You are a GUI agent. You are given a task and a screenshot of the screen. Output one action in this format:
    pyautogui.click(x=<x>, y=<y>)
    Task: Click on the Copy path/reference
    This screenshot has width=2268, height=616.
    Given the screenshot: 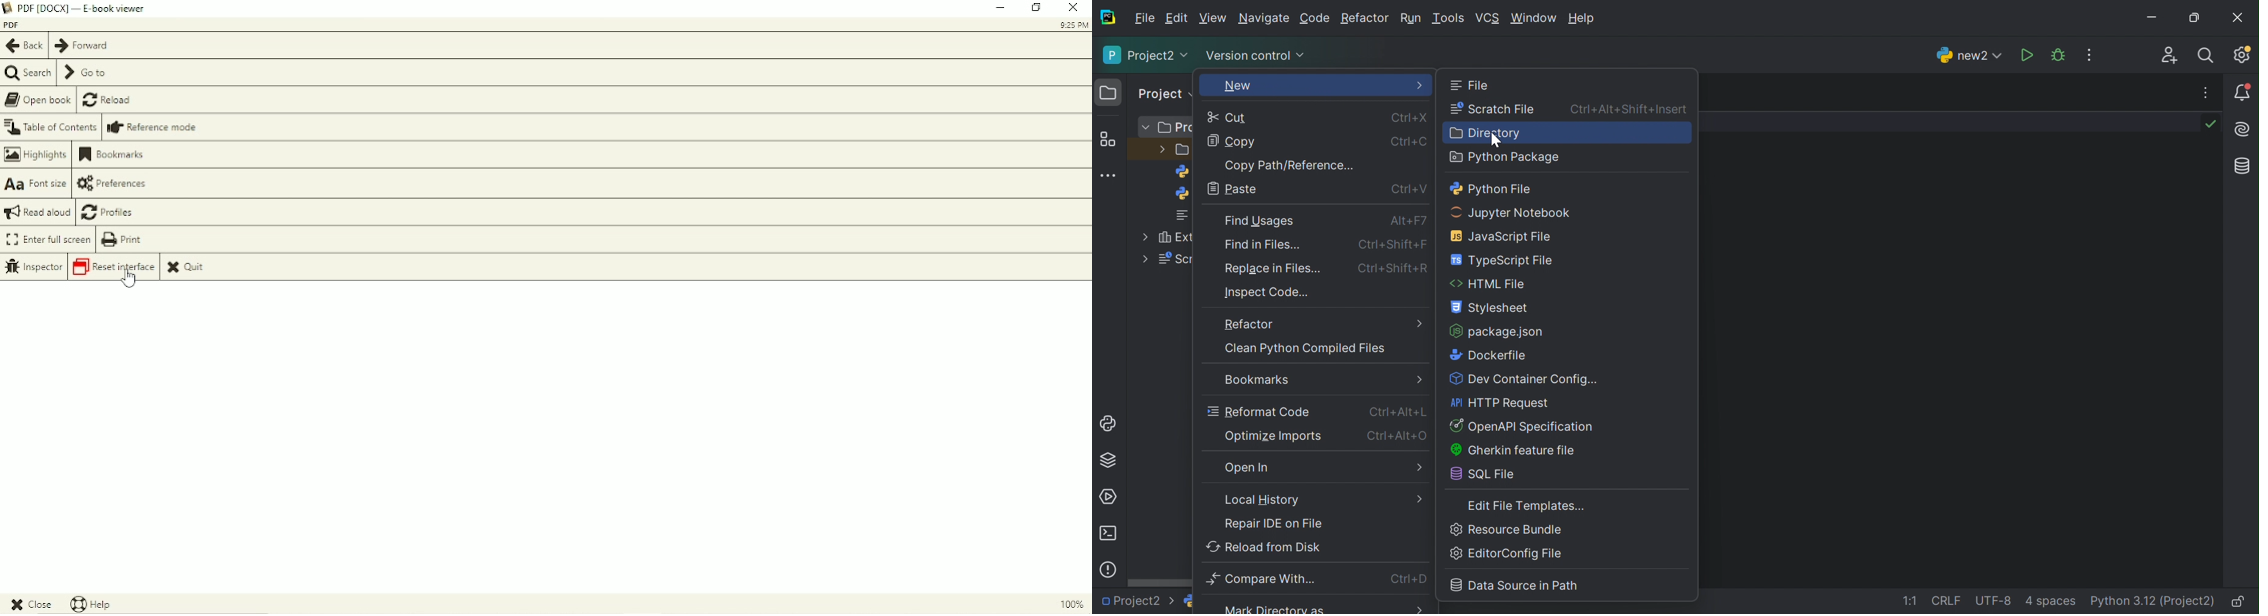 What is the action you would take?
    pyautogui.click(x=1288, y=164)
    